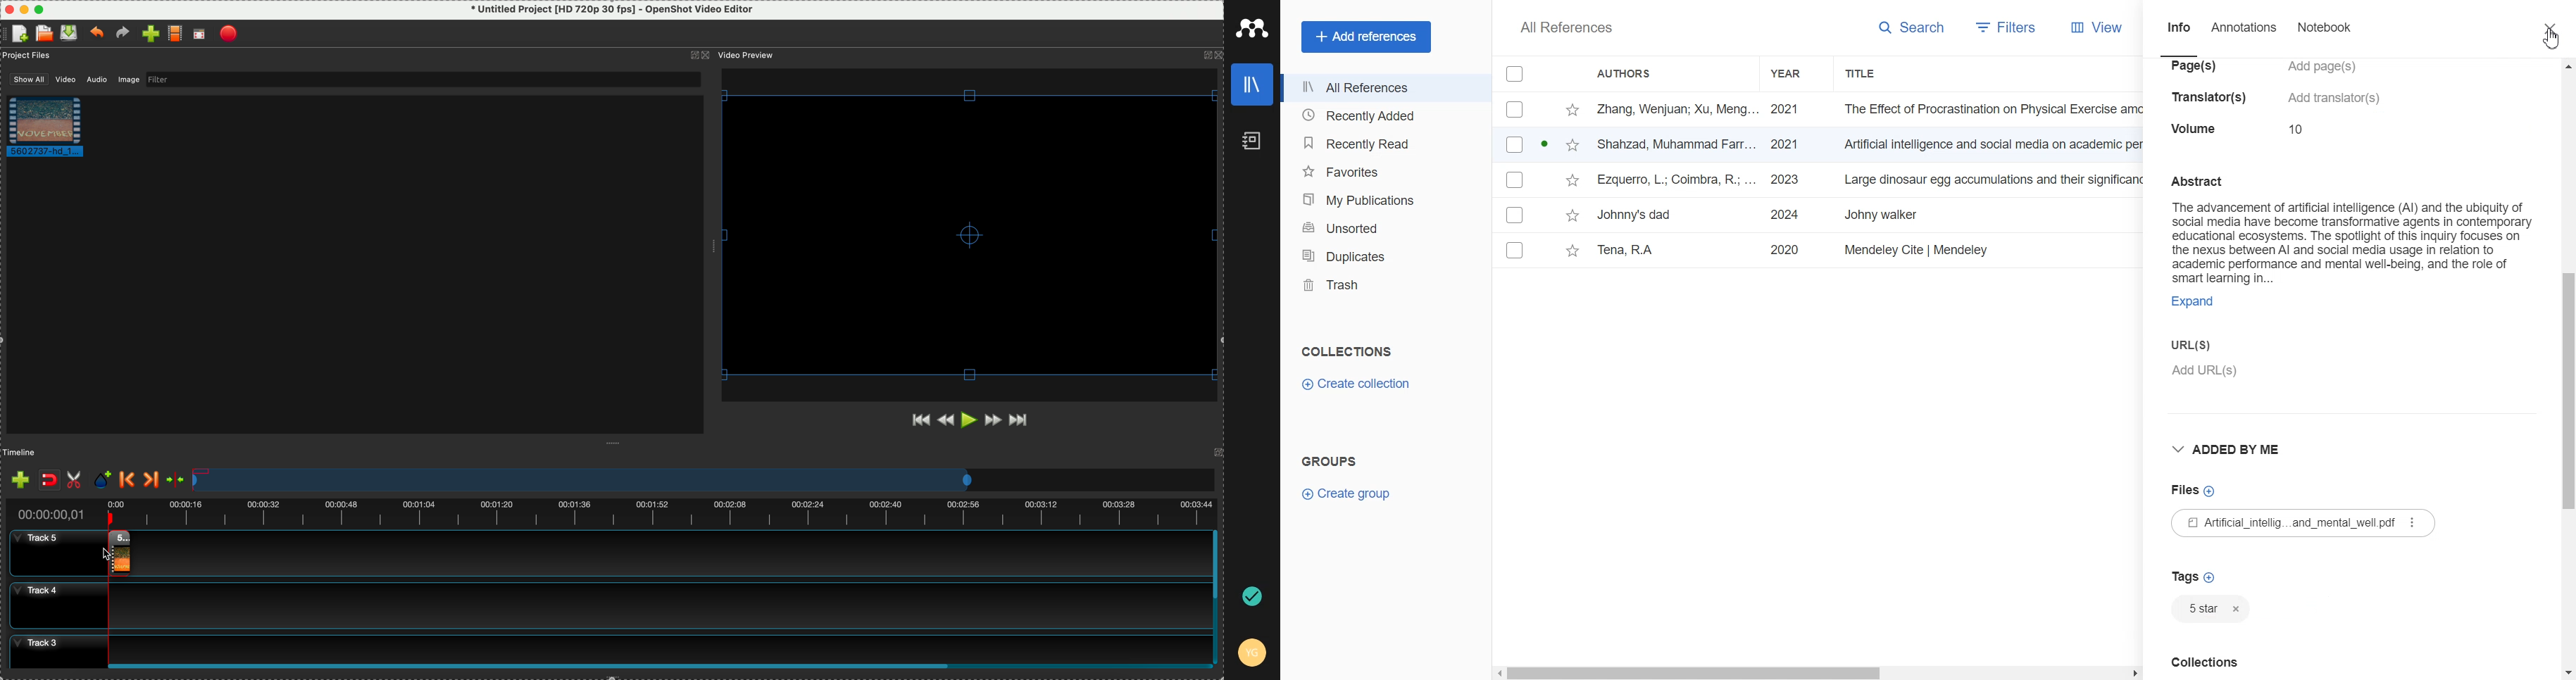 The height and width of the screenshot is (700, 2576). What do you see at coordinates (2092, 27) in the screenshot?
I see `View` at bounding box center [2092, 27].